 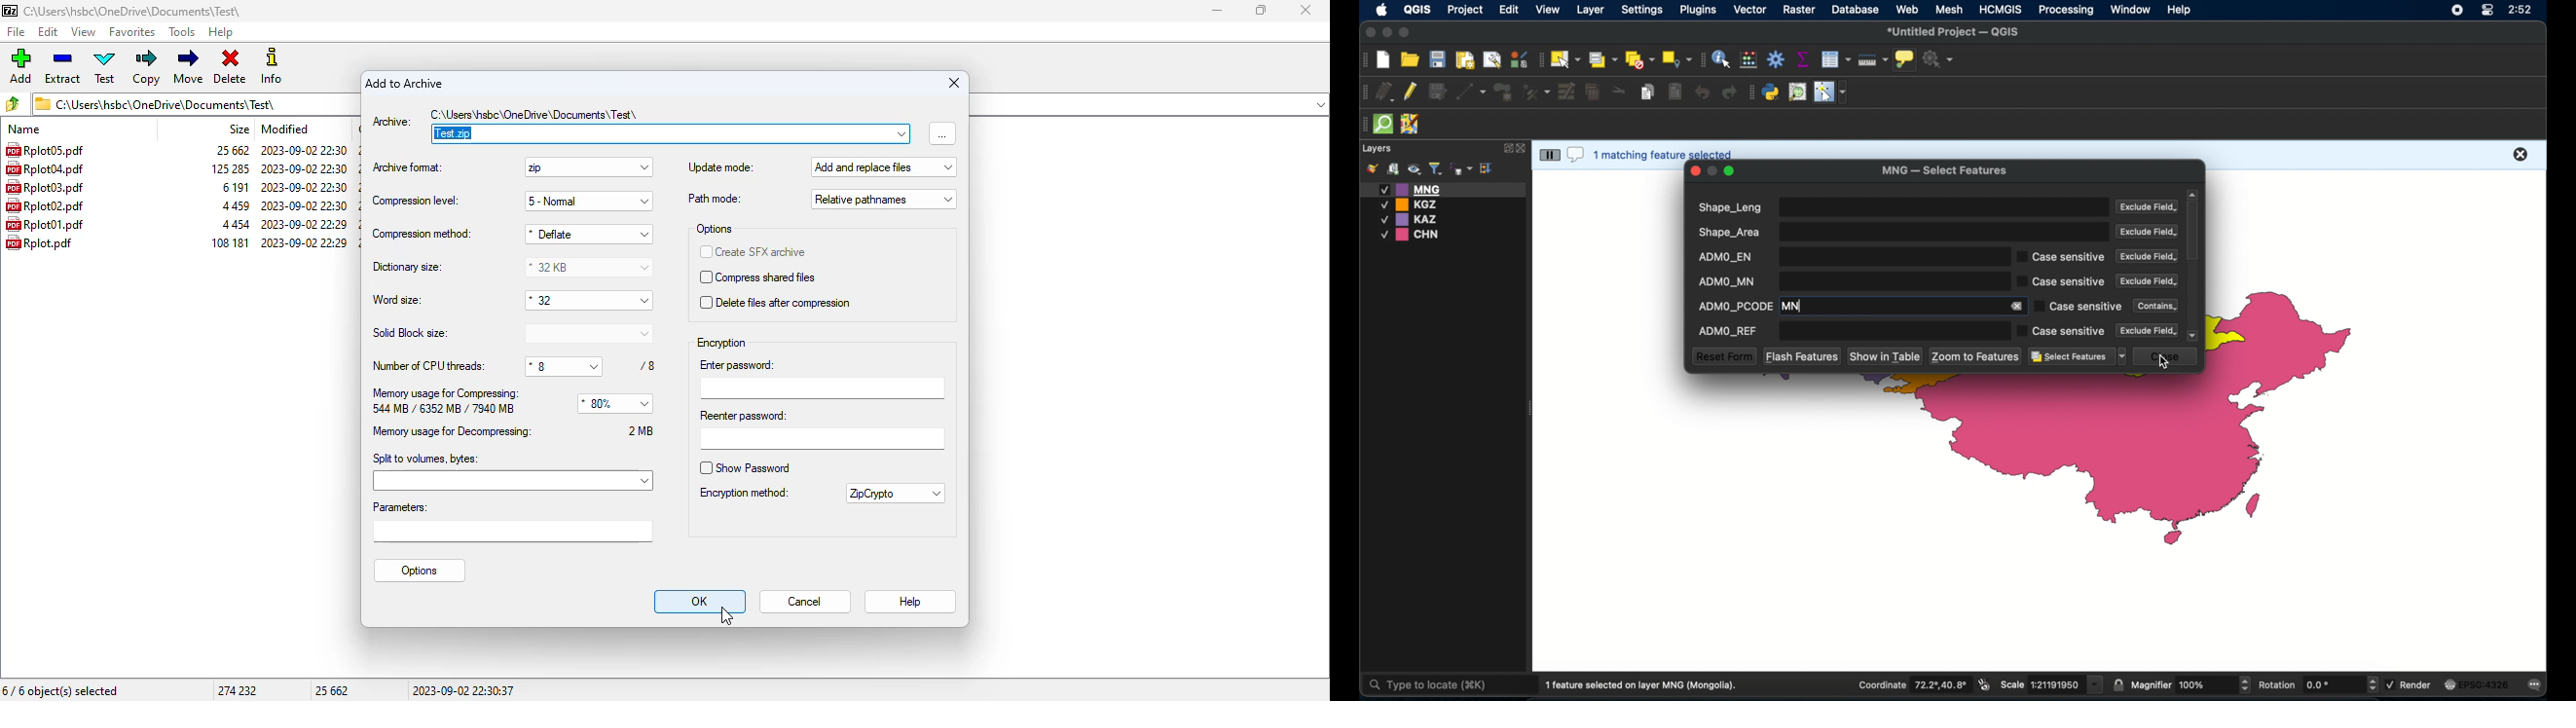 I want to click on control center, so click(x=2486, y=11).